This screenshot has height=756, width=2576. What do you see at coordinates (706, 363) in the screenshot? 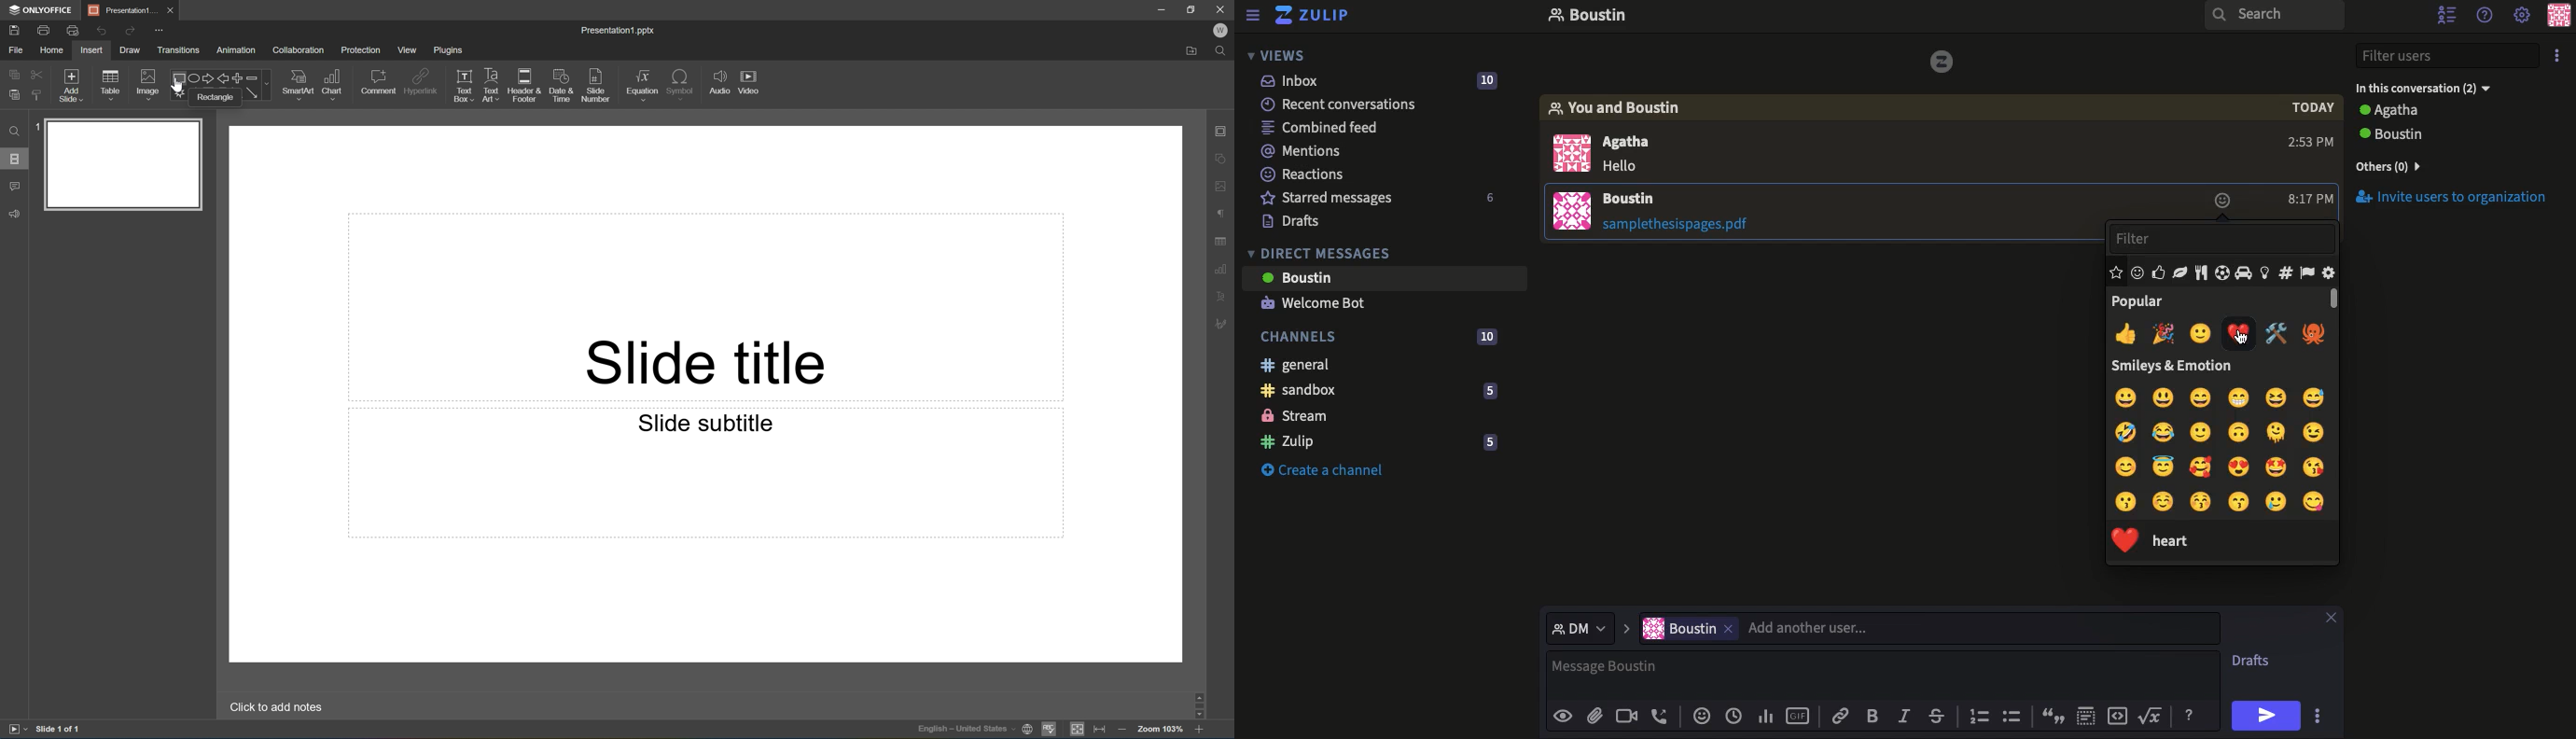
I see `Slide title` at bounding box center [706, 363].